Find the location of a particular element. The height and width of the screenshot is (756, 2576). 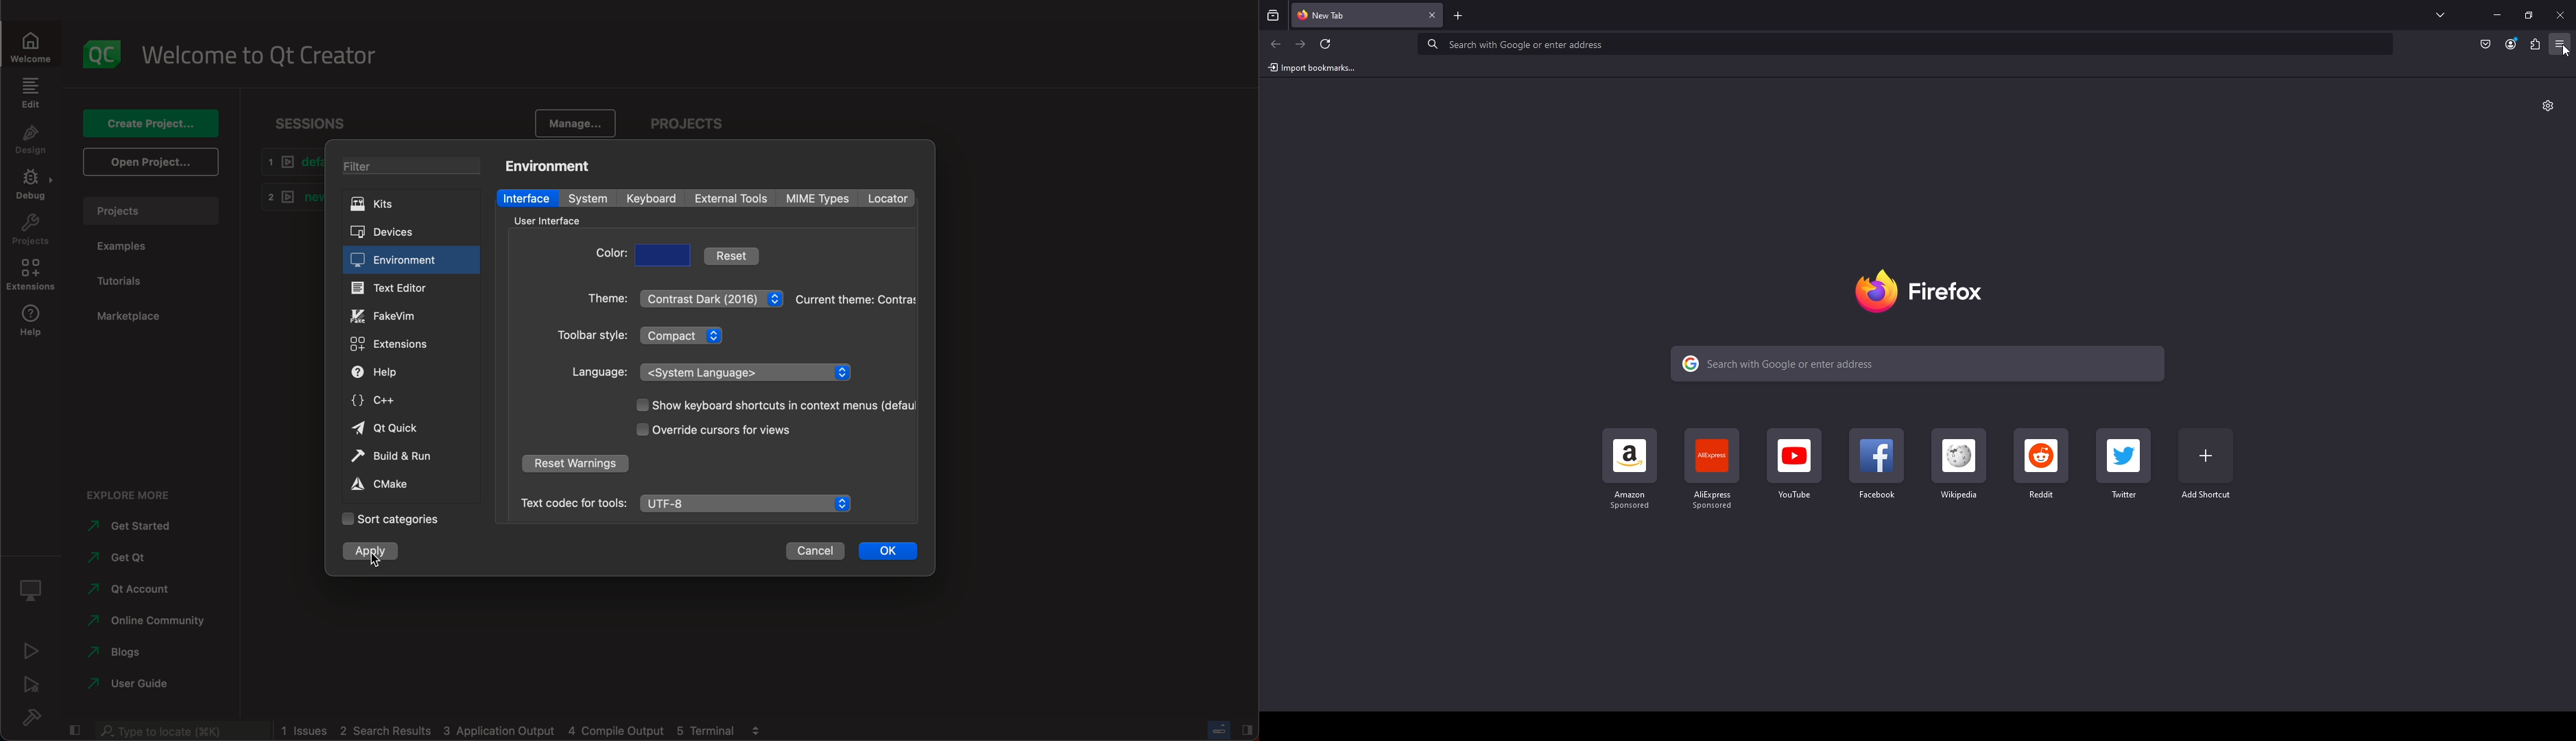

theme choices is located at coordinates (712, 296).